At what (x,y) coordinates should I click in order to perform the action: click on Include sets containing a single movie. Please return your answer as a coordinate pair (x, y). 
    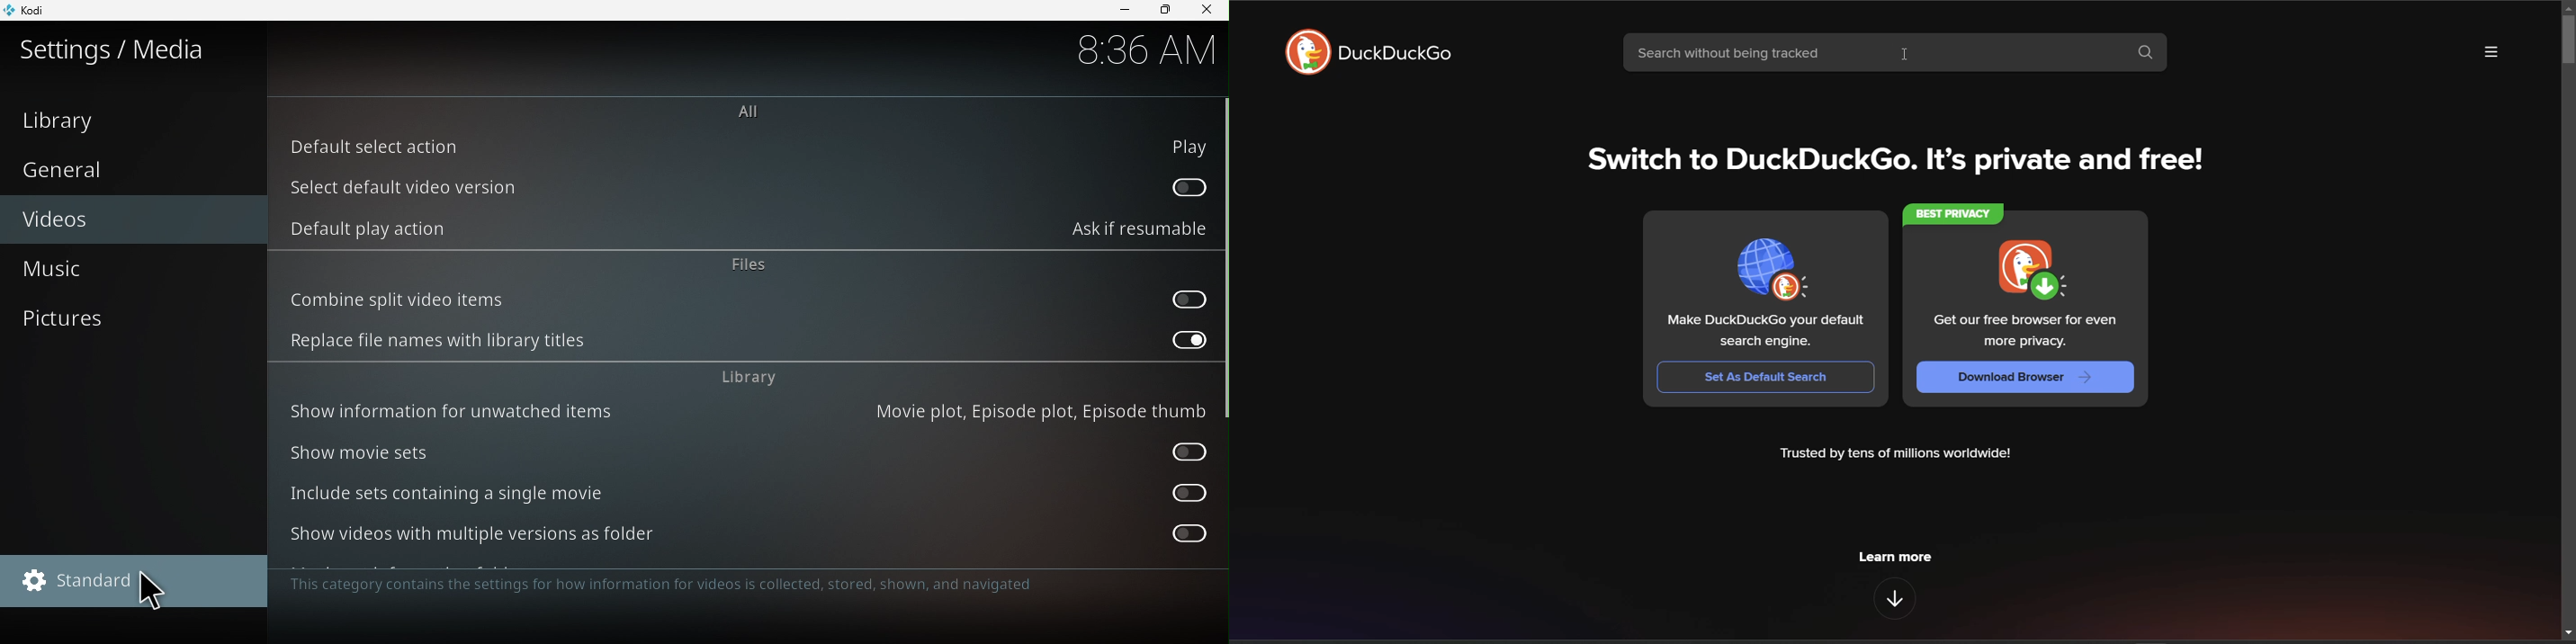
    Looking at the image, I should click on (741, 491).